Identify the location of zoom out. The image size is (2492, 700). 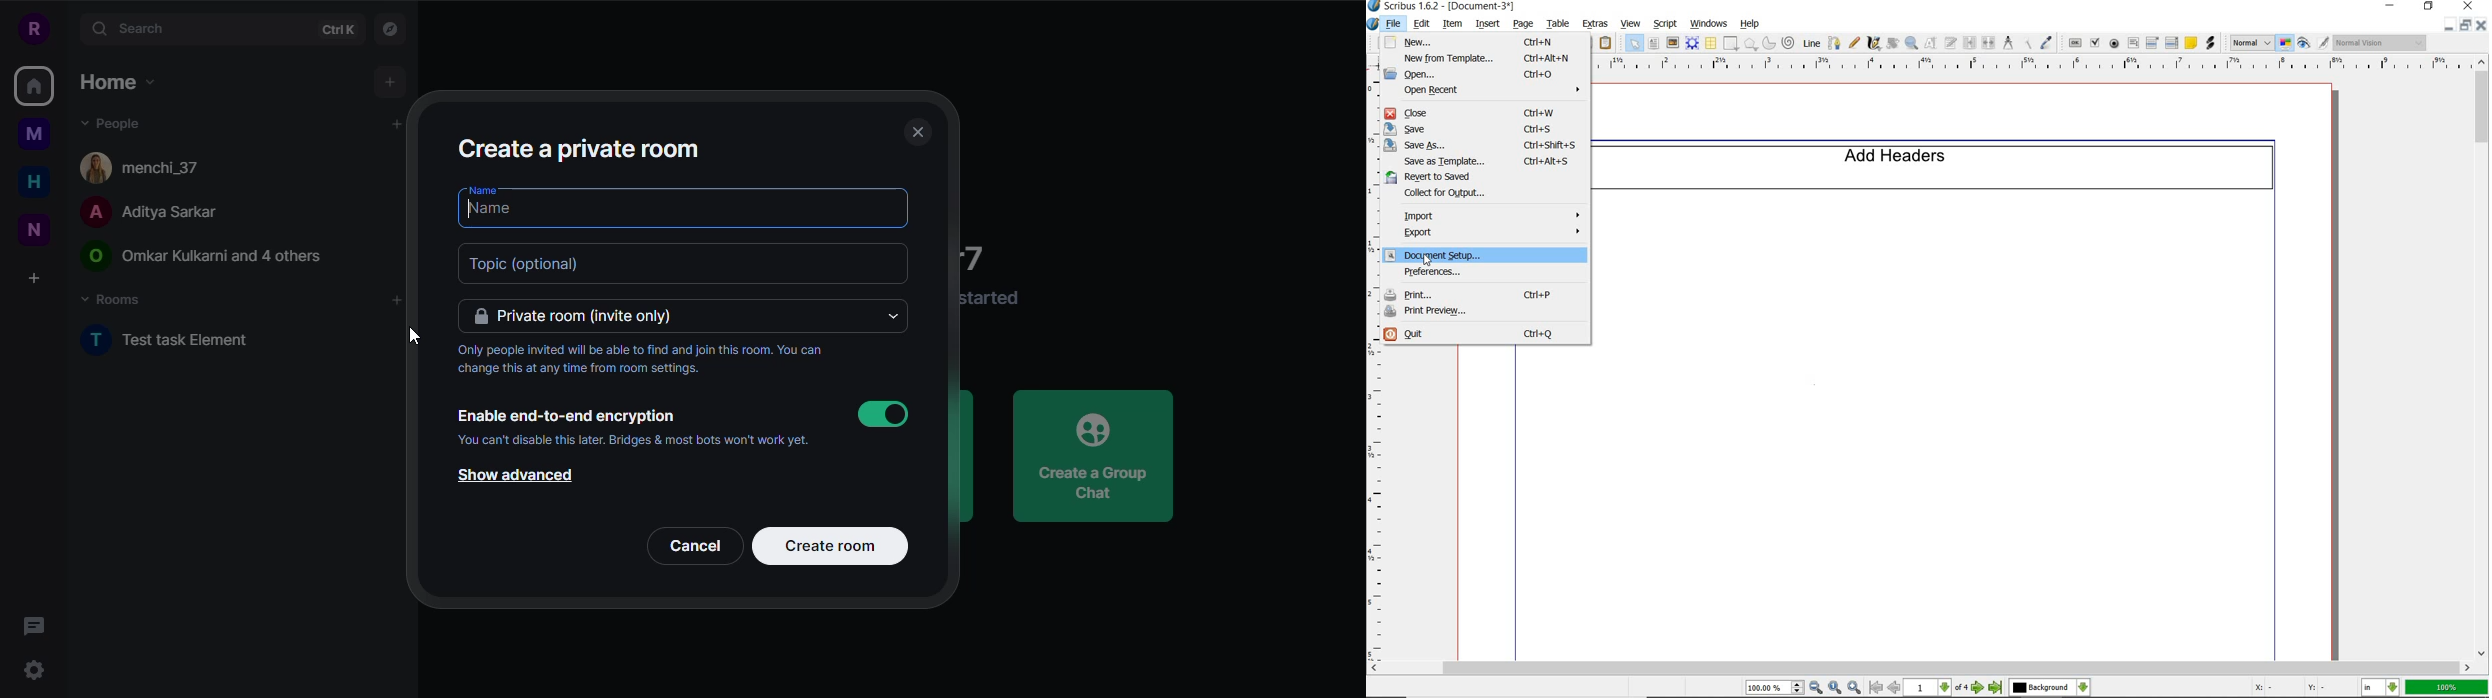
(1817, 688).